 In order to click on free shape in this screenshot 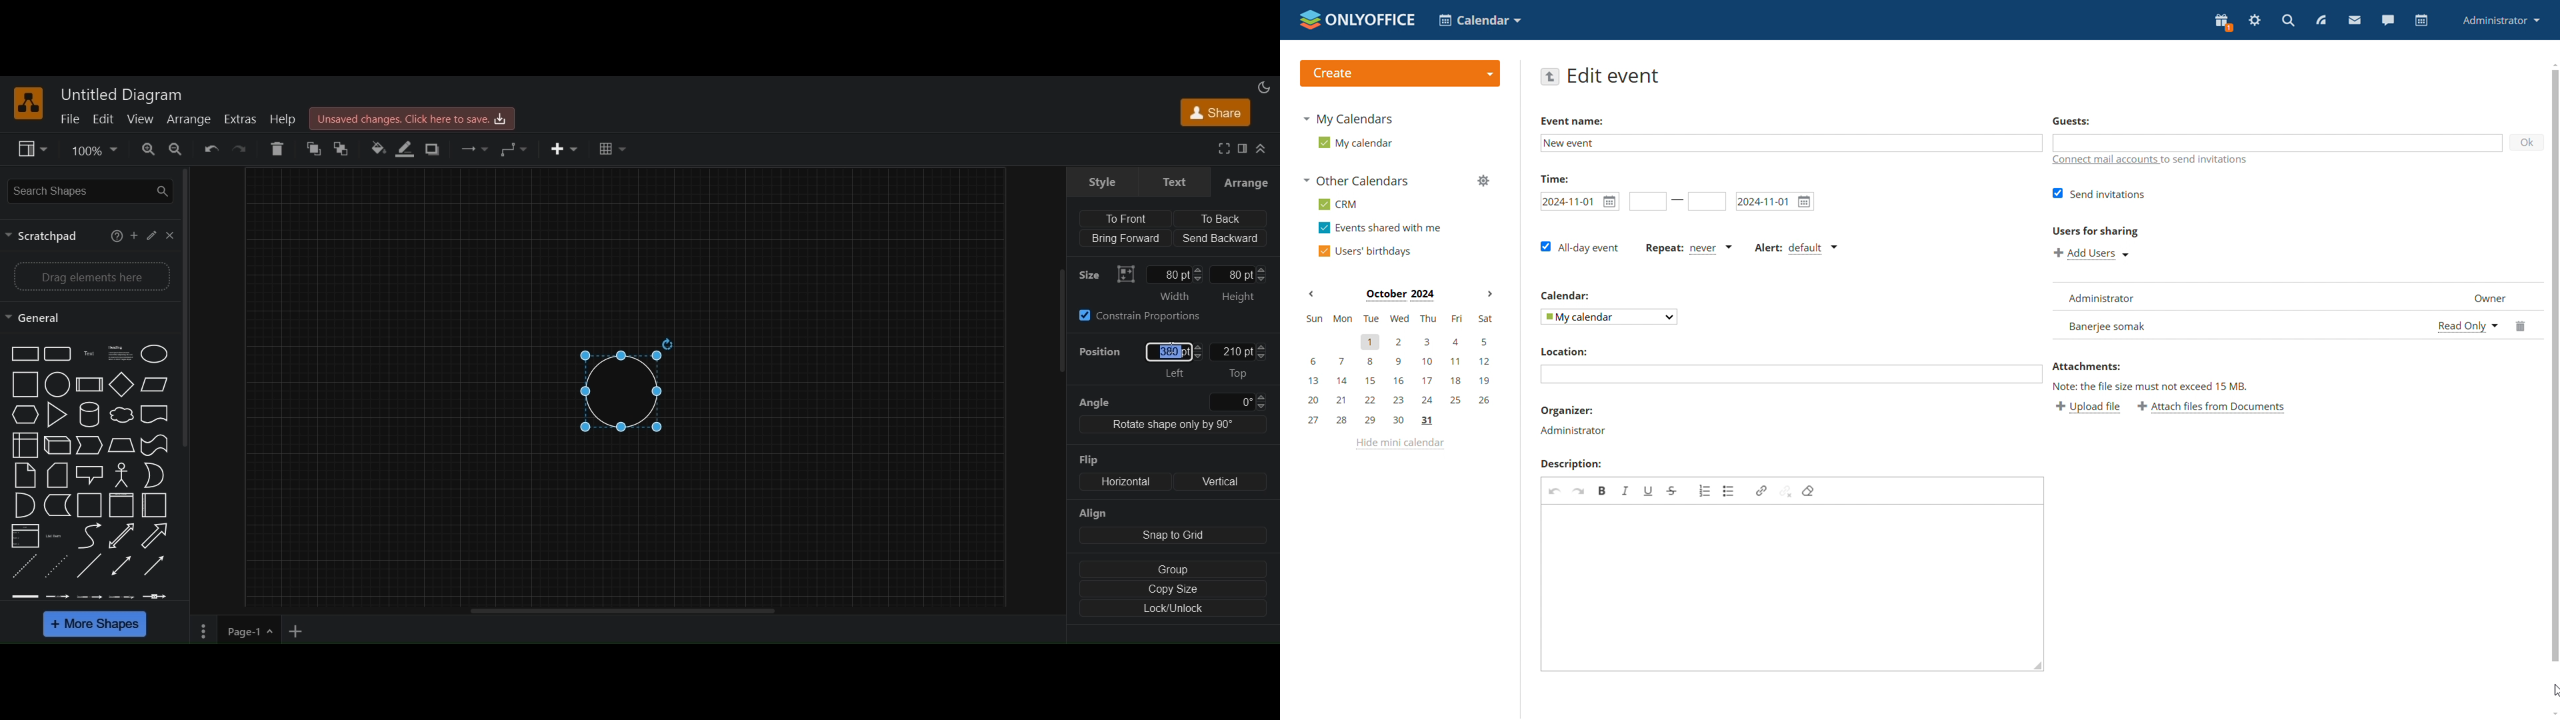, I will do `click(154, 446)`.